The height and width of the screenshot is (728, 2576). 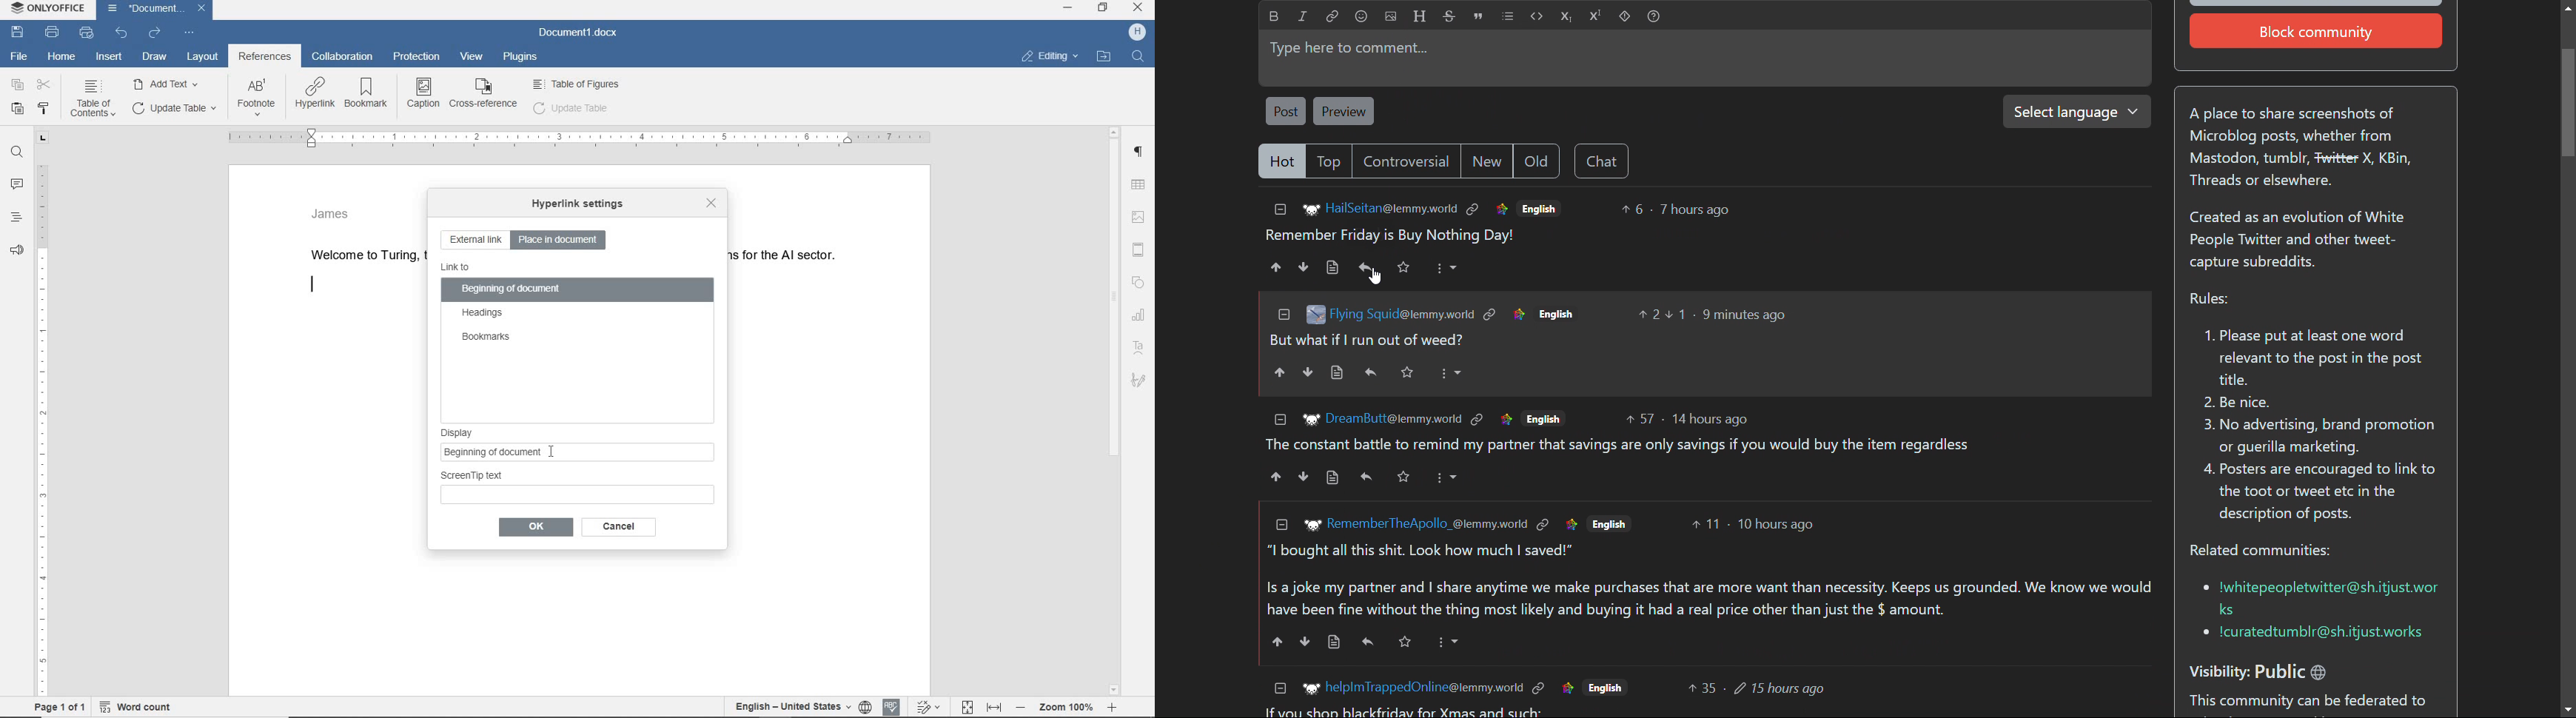 What do you see at coordinates (1703, 688) in the screenshot?
I see `number of upvotes` at bounding box center [1703, 688].